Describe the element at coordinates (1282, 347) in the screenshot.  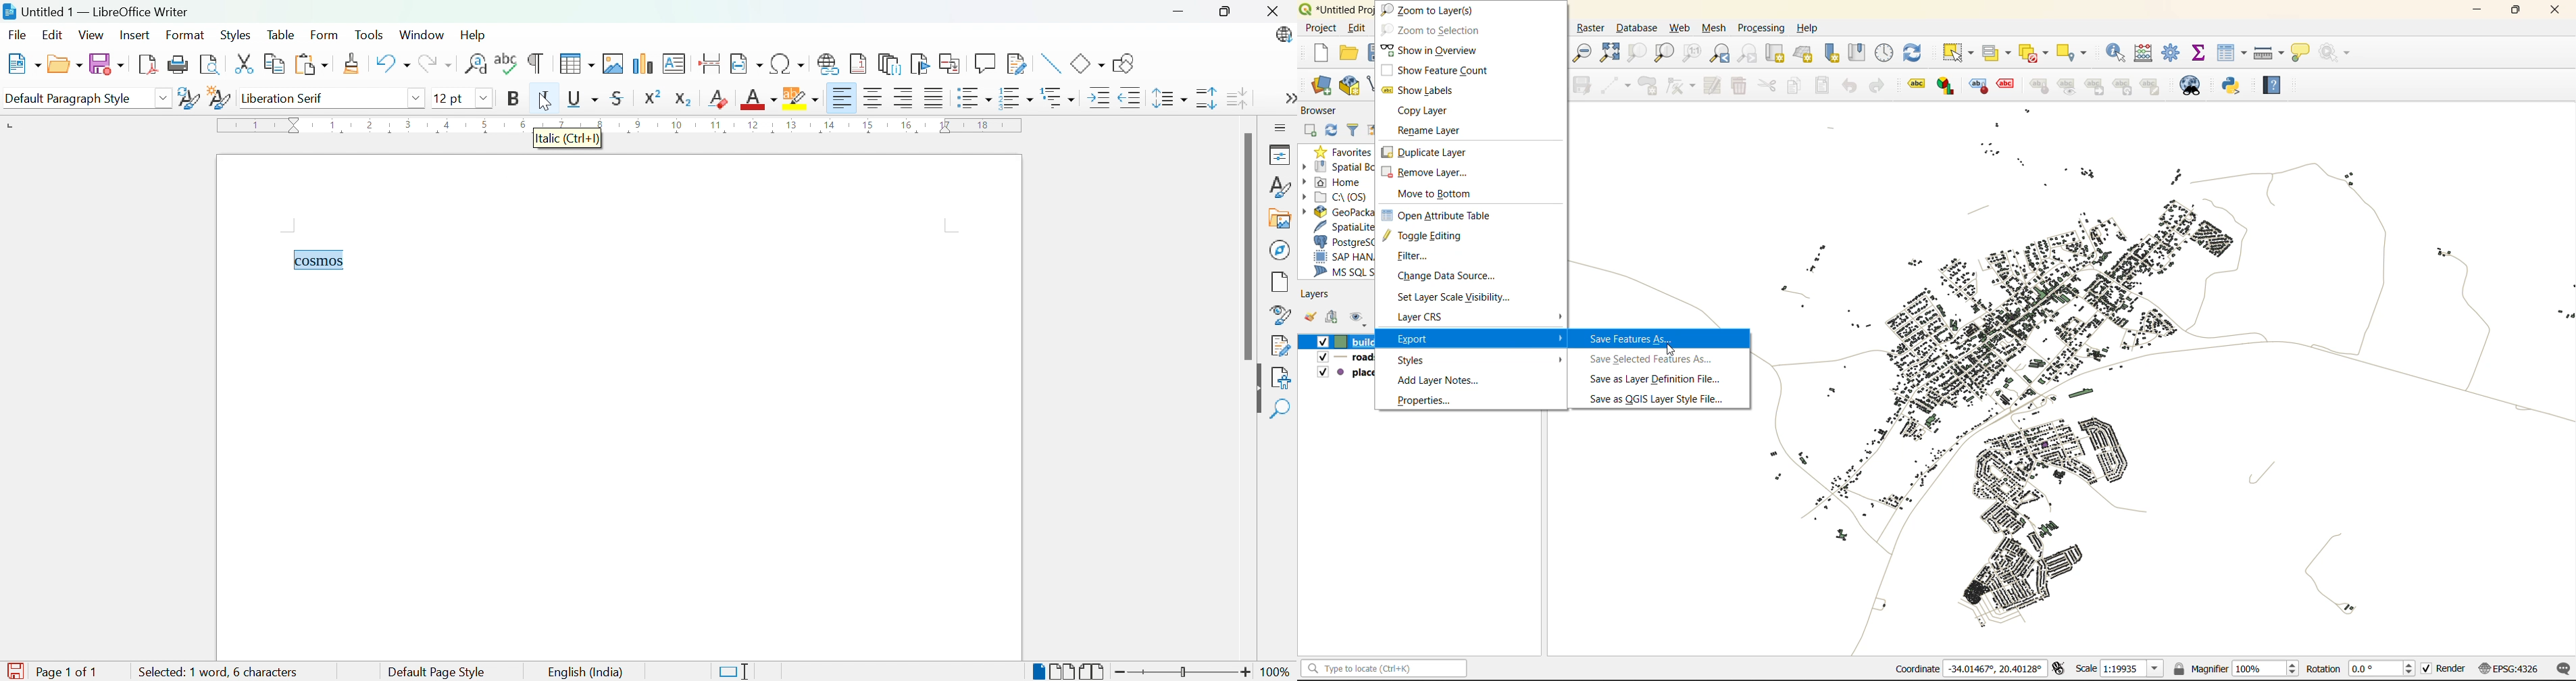
I see `Manage changes` at that location.